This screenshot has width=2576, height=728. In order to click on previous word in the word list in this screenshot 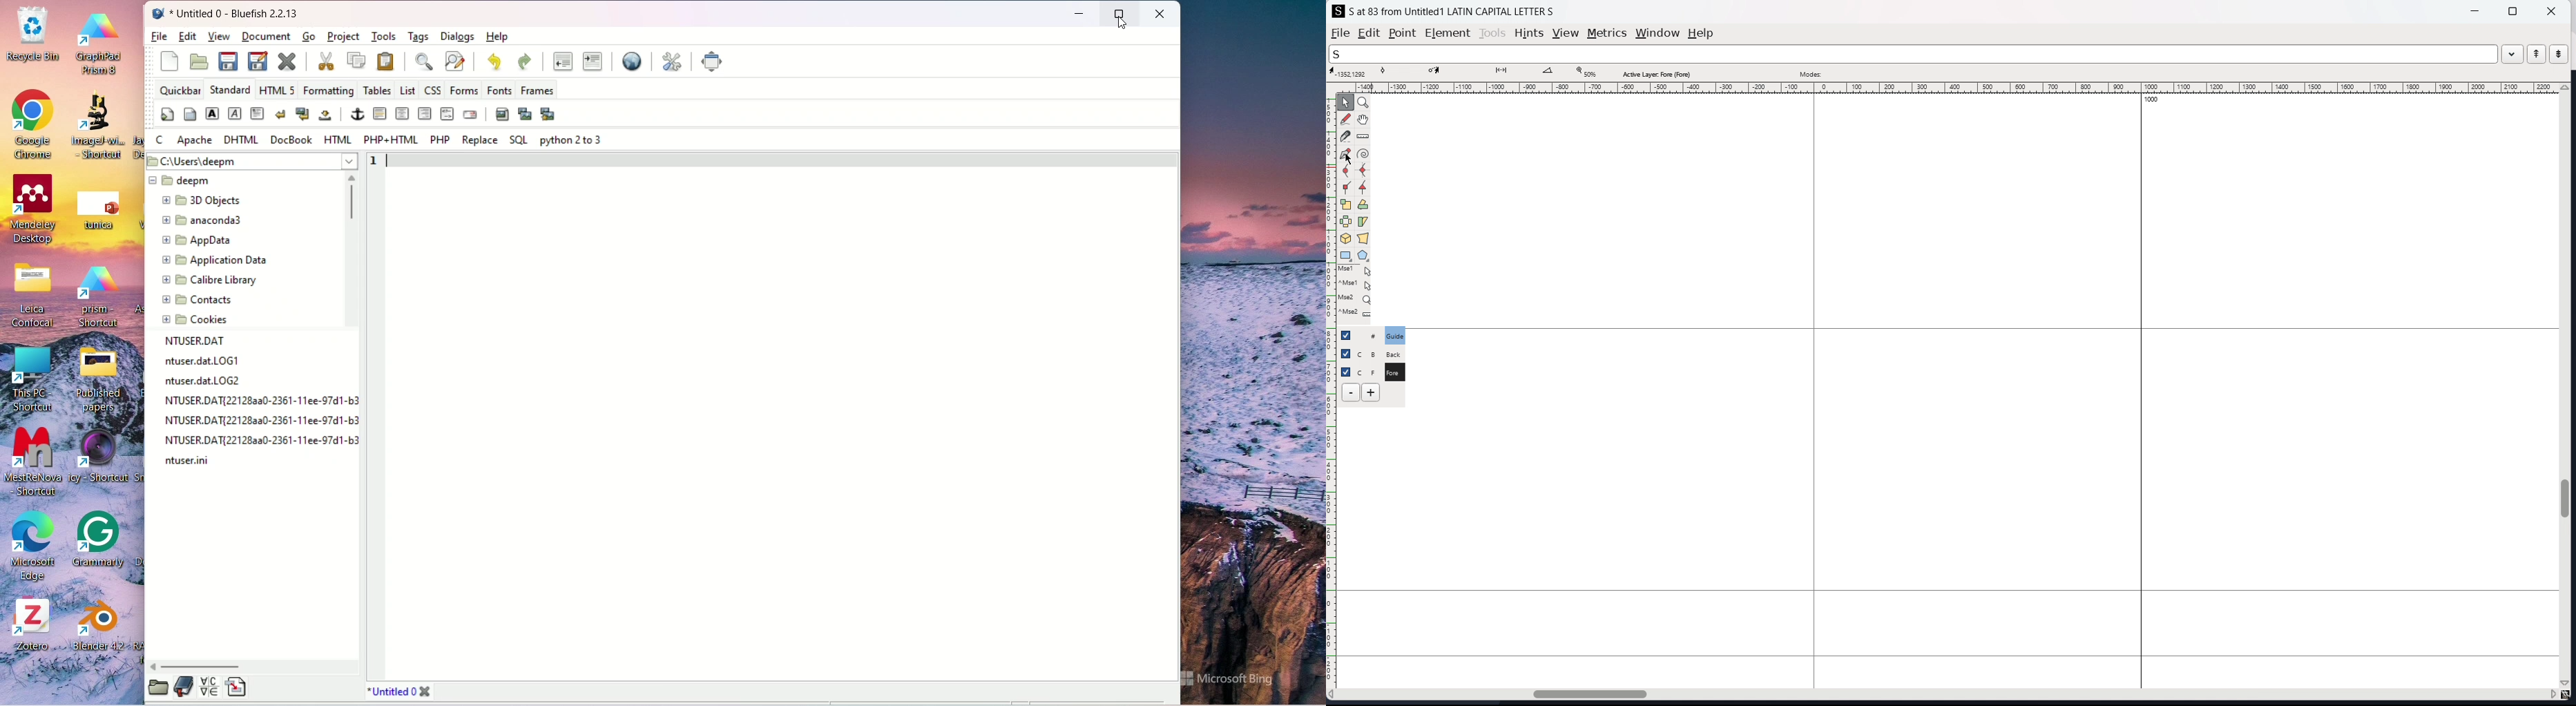, I will do `click(2537, 54)`.